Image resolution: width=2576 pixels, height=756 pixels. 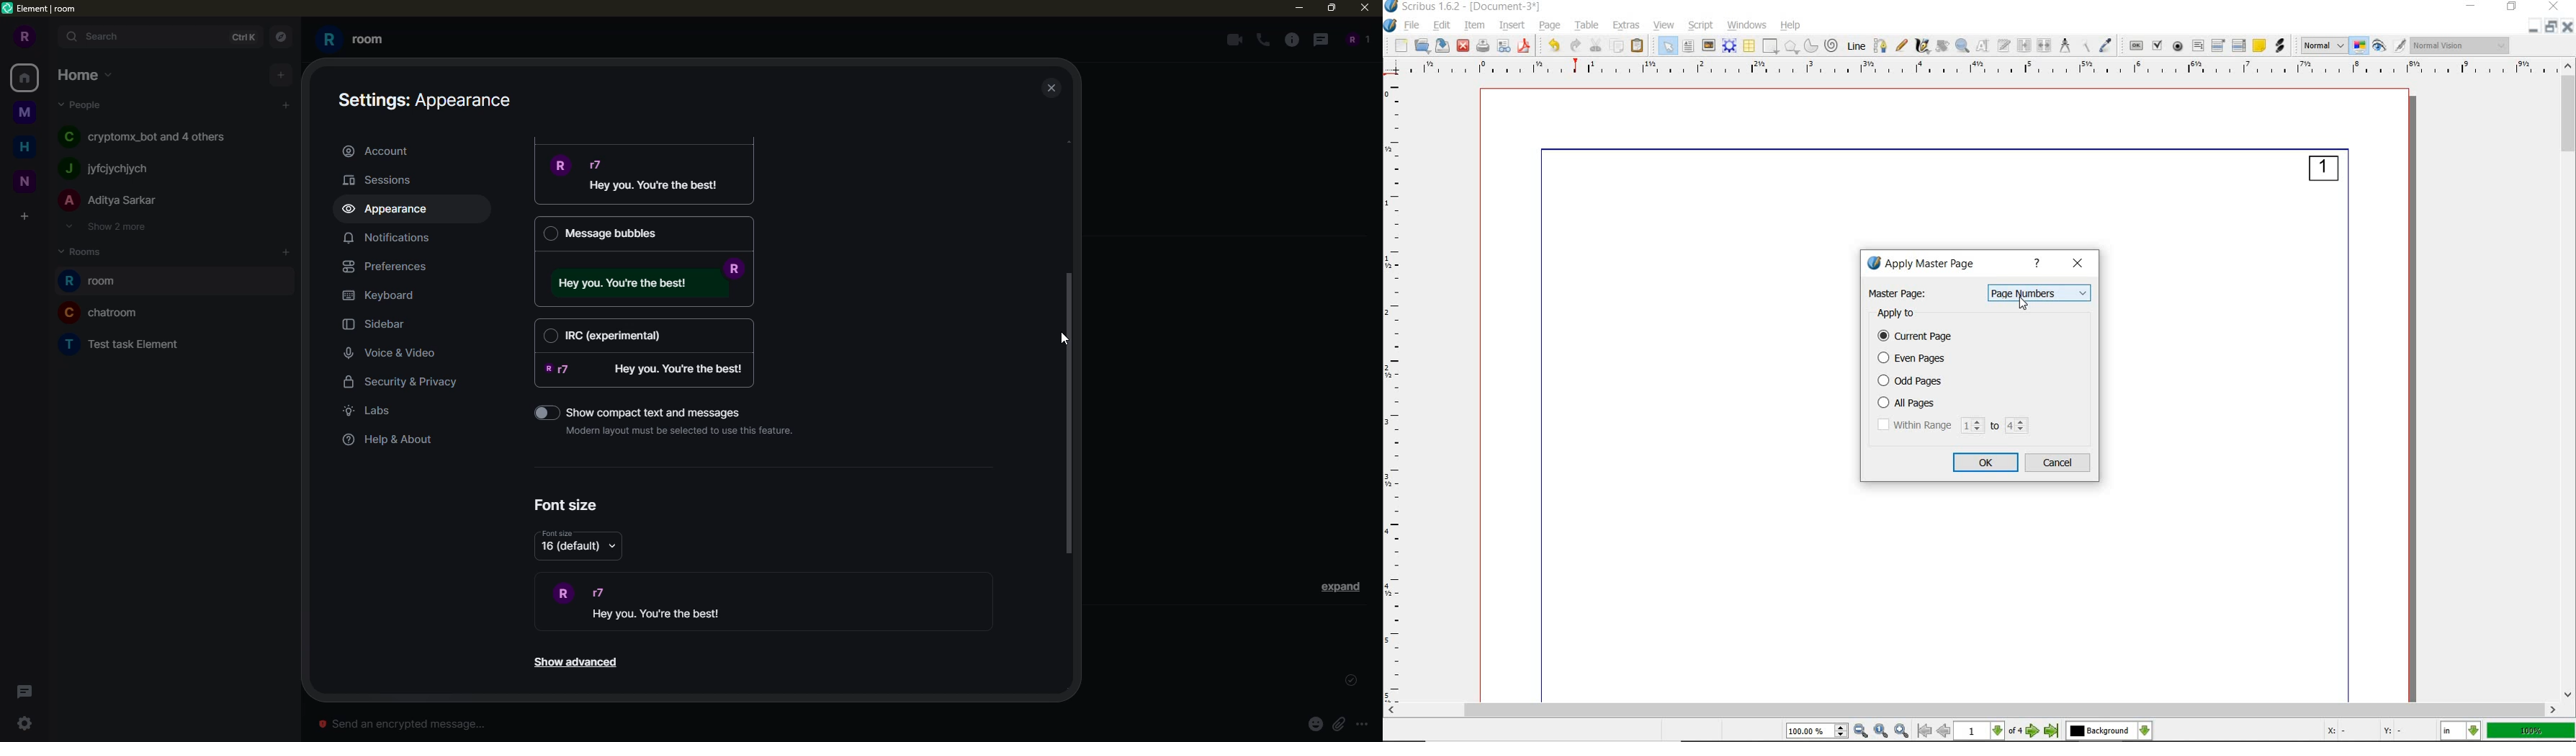 What do you see at coordinates (2052, 732) in the screenshot?
I see `go to last page` at bounding box center [2052, 732].